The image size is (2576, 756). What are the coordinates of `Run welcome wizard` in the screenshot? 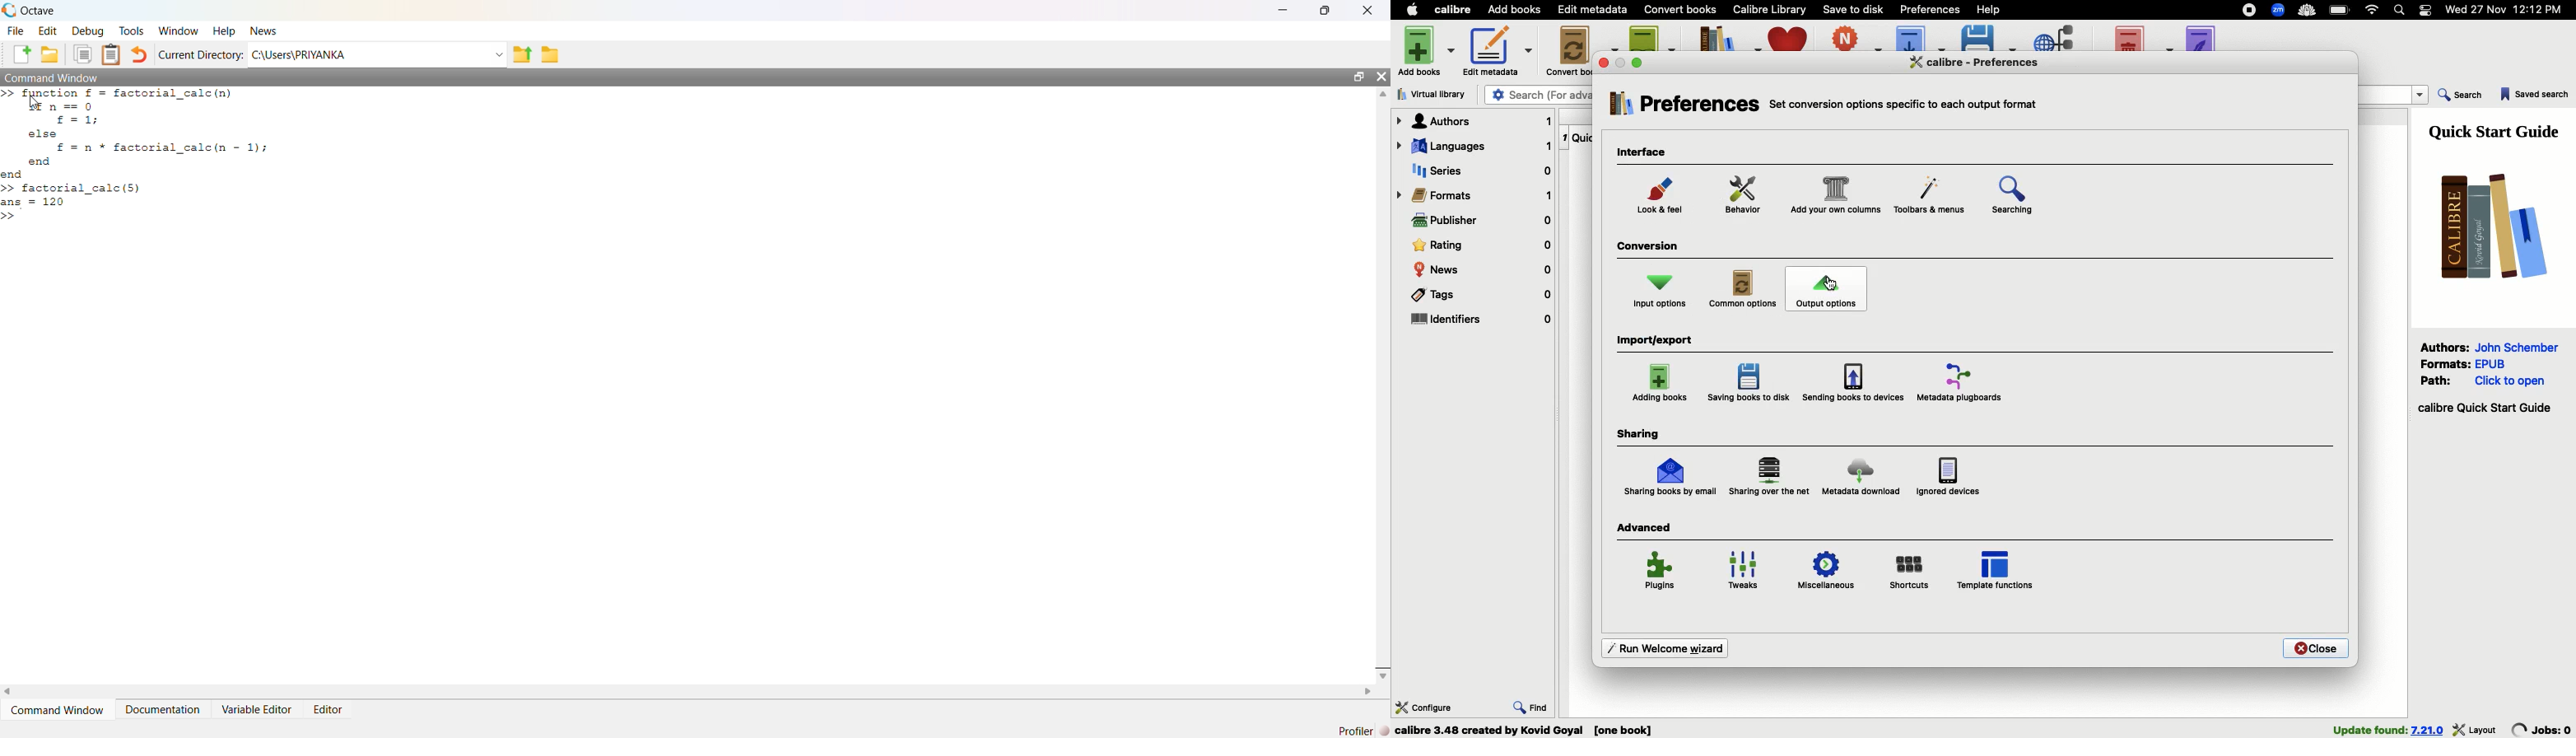 It's located at (1662, 647).